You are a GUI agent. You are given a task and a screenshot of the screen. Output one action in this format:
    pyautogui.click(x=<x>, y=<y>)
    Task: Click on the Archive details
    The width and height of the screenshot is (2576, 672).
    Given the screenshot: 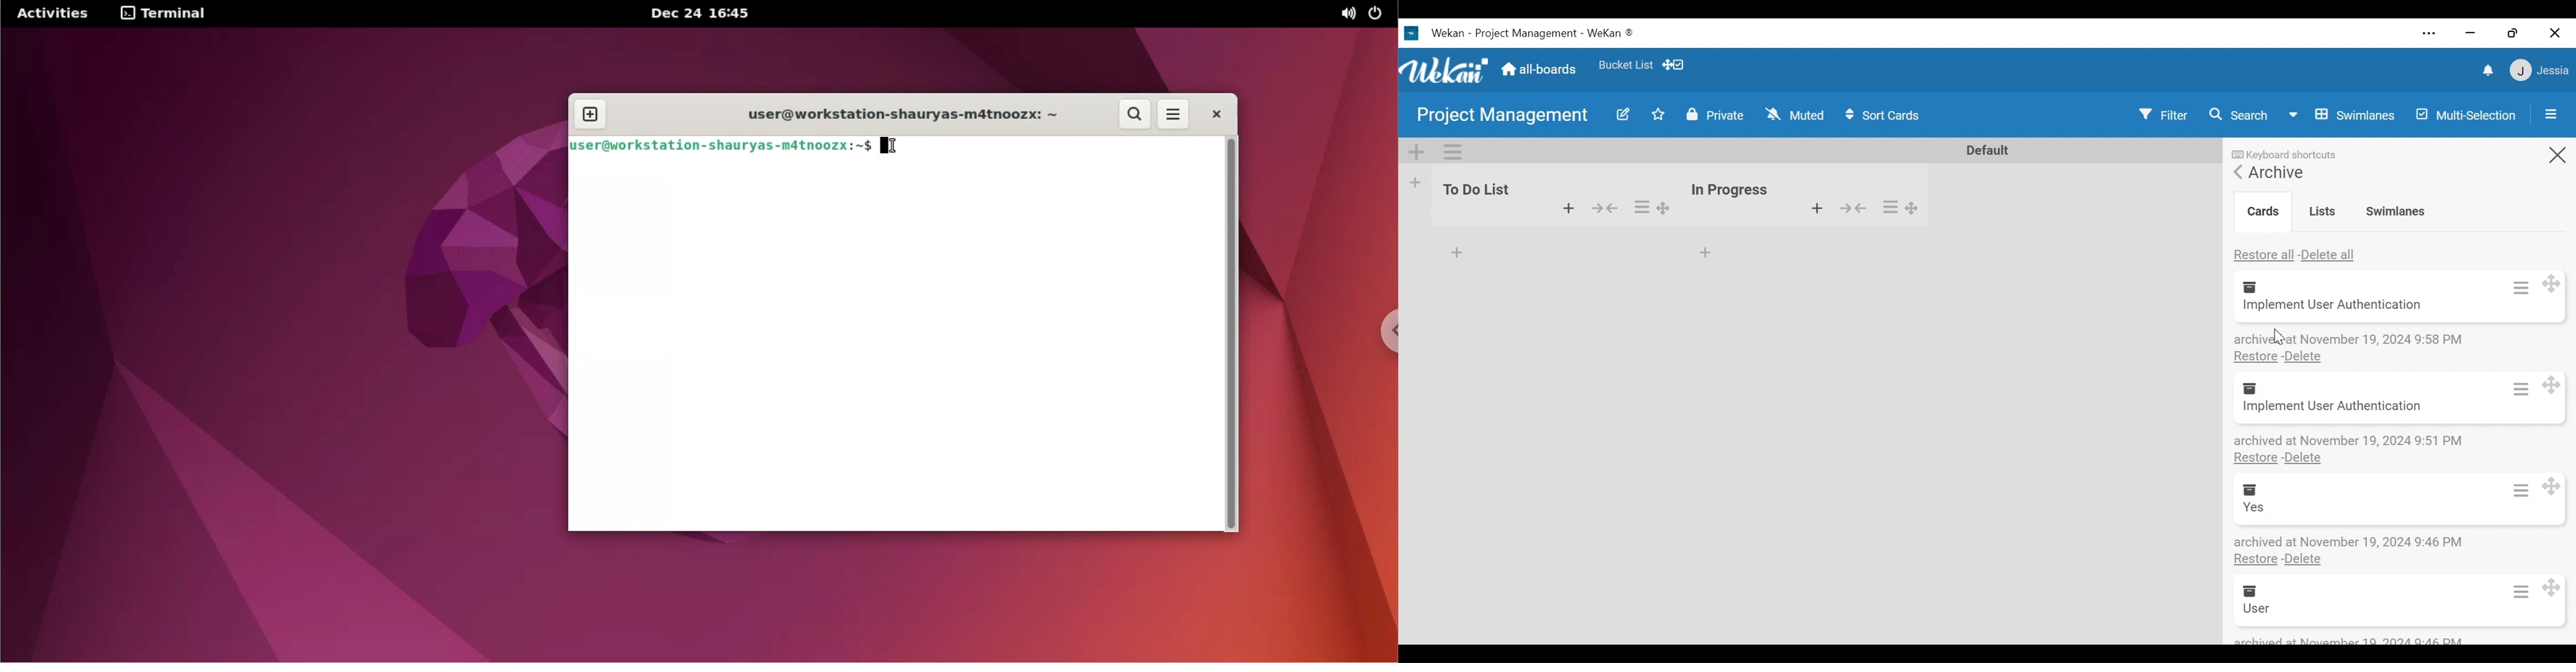 What is the action you would take?
    pyautogui.click(x=2362, y=440)
    